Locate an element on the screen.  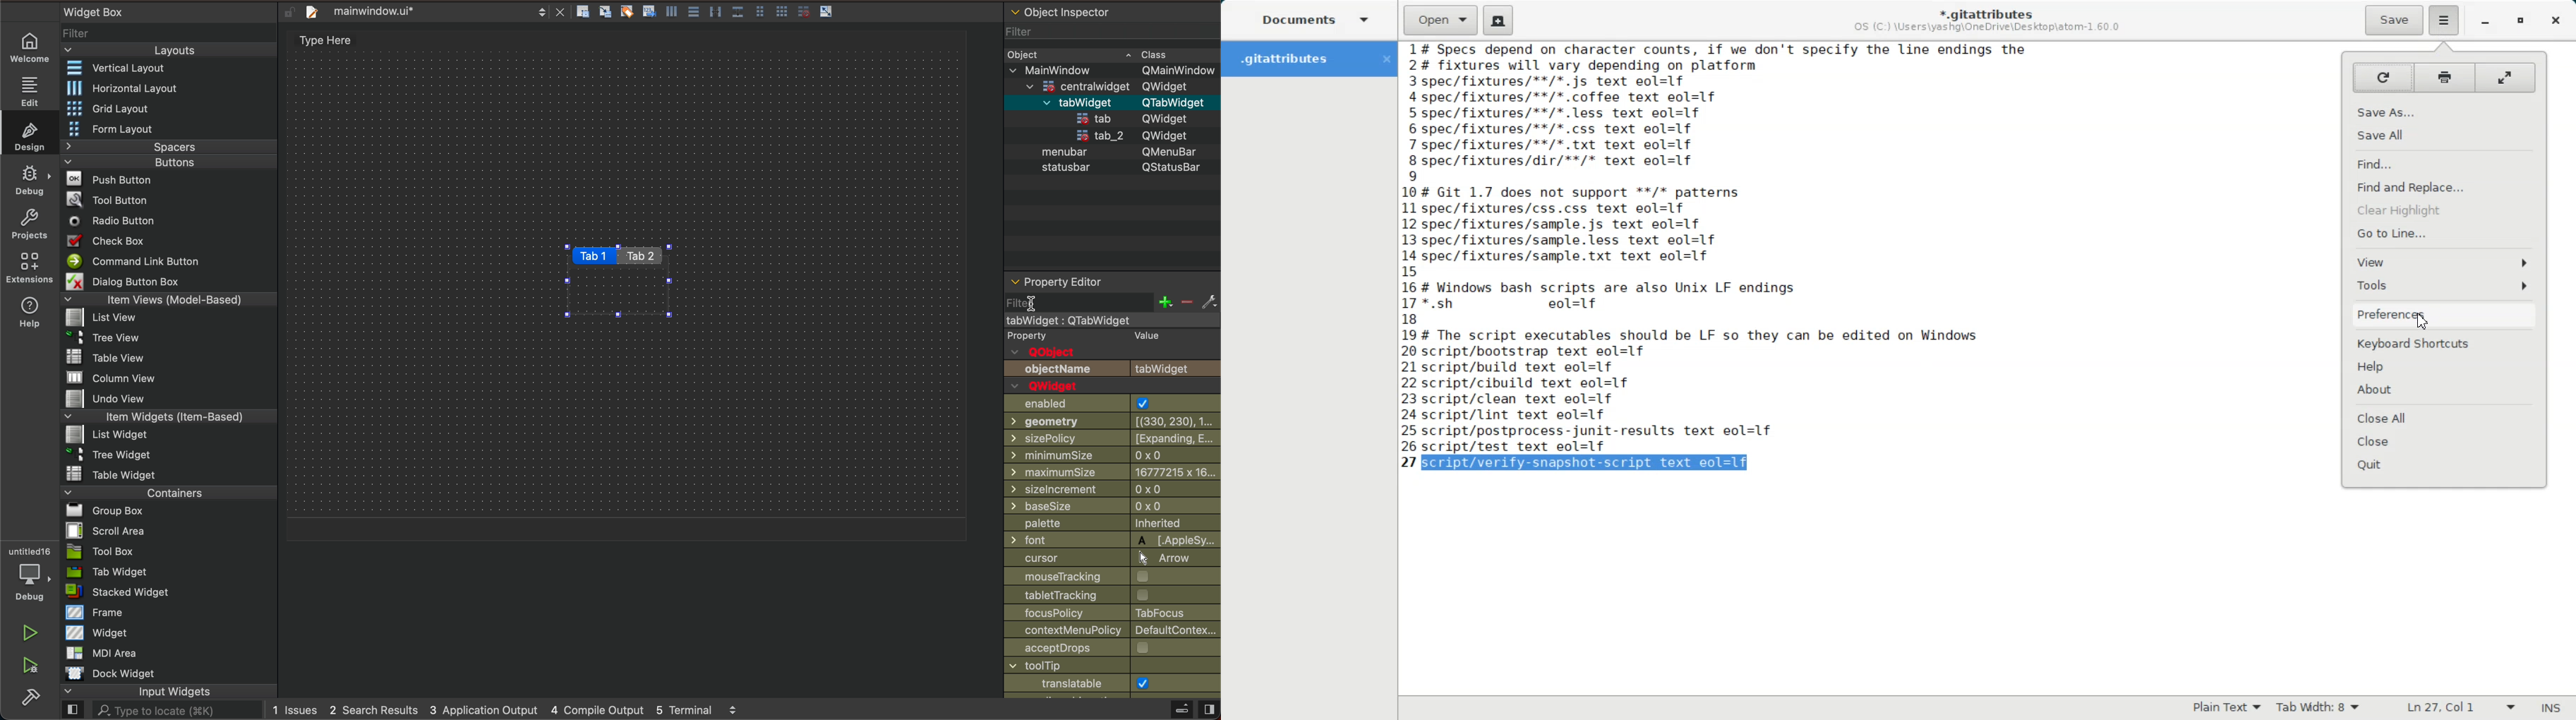
OS (C:) \Users\yashg\OneDrive\Desktop\atom-1.60.0 is located at coordinates (1990, 28).